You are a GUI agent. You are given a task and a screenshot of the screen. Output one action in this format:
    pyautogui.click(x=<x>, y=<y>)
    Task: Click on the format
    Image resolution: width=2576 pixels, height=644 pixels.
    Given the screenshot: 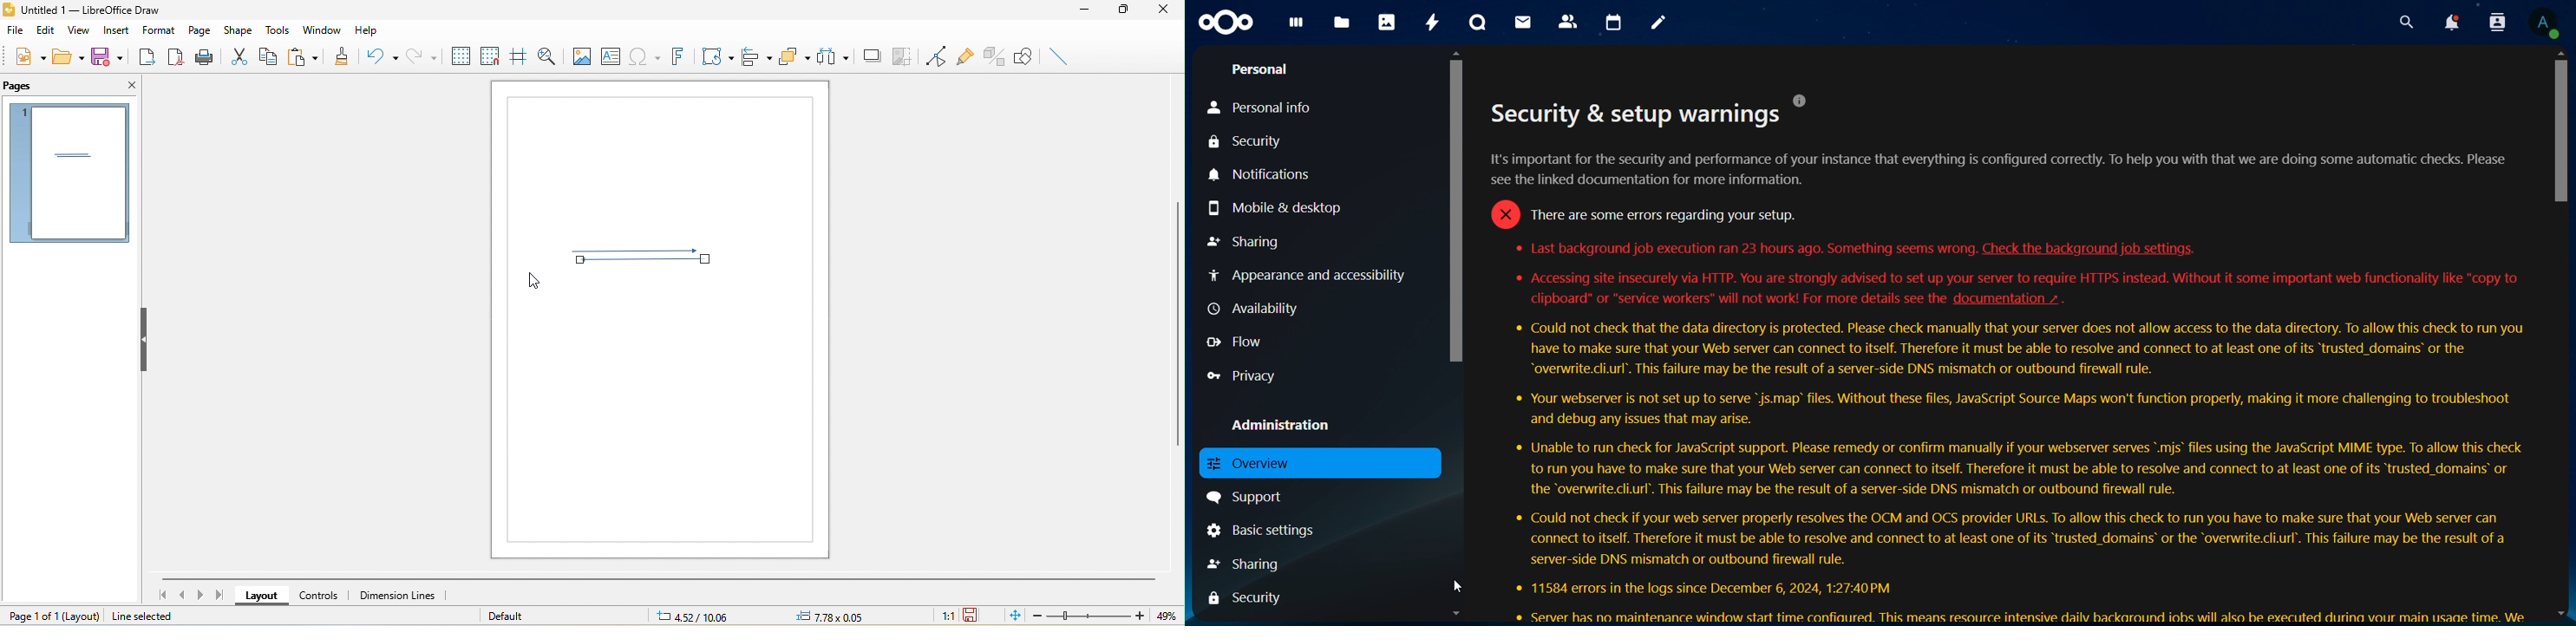 What is the action you would take?
    pyautogui.click(x=160, y=29)
    